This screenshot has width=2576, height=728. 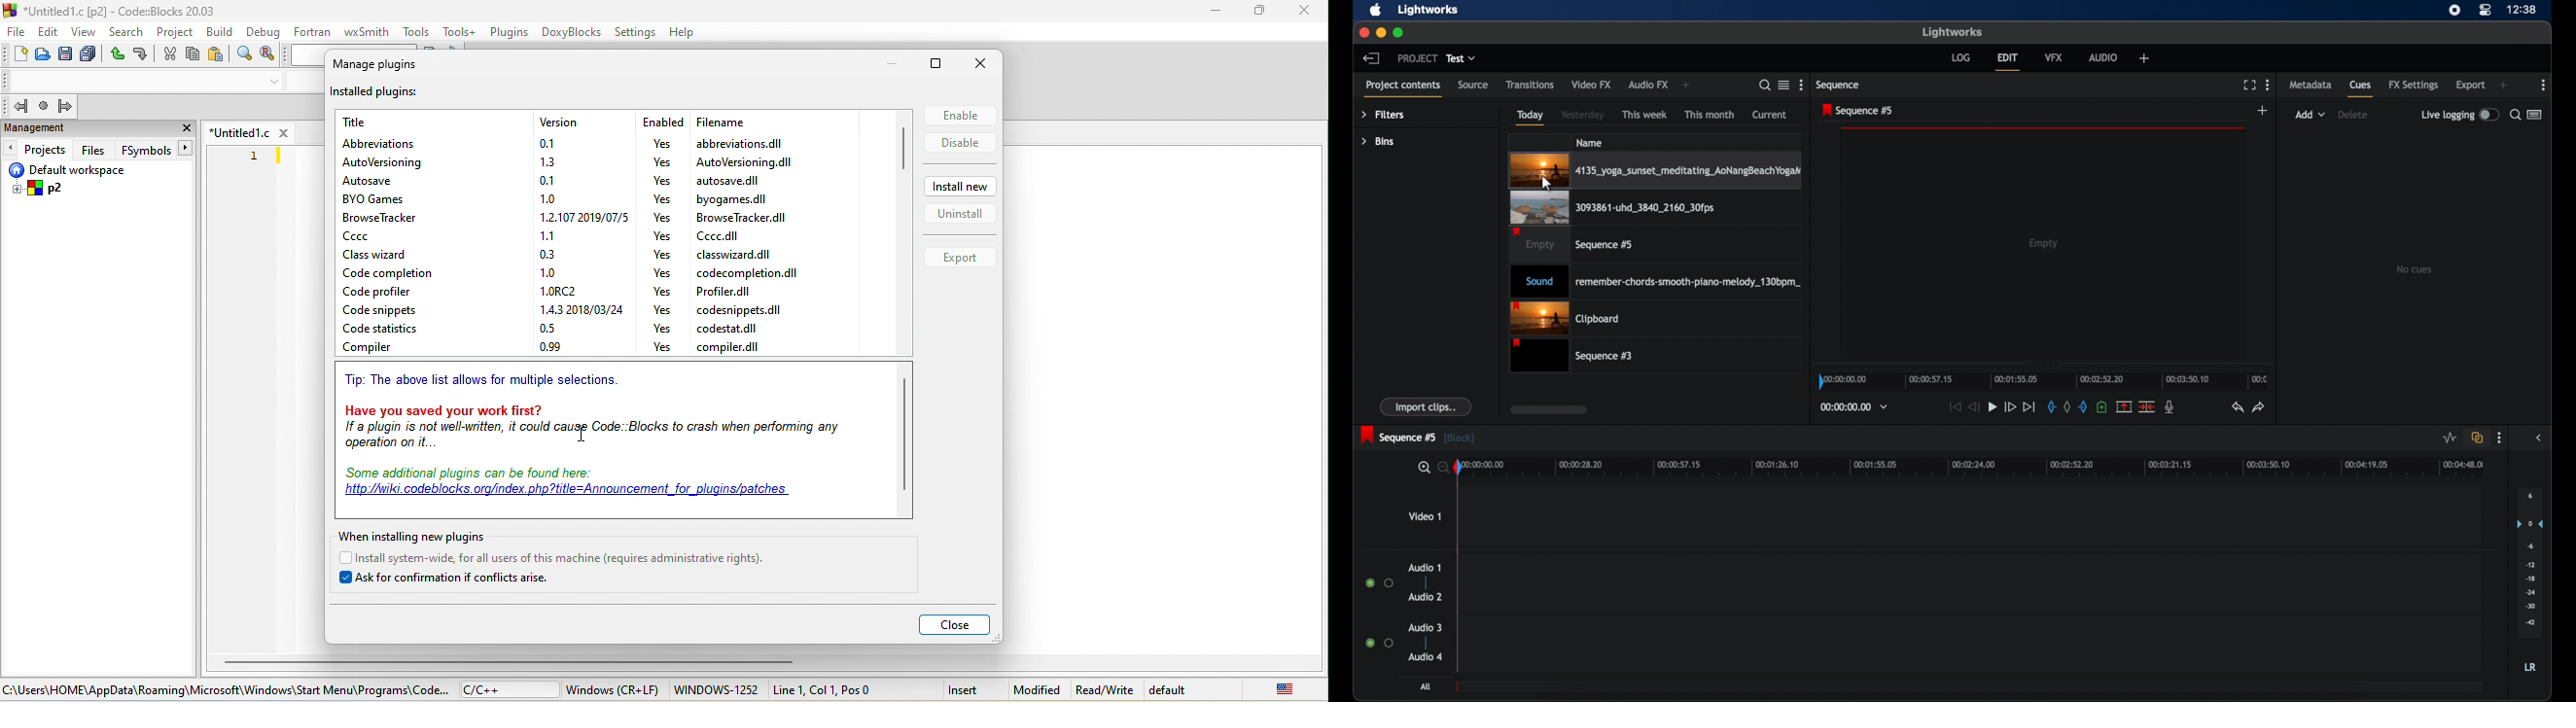 What do you see at coordinates (547, 197) in the screenshot?
I see `1.0` at bounding box center [547, 197].